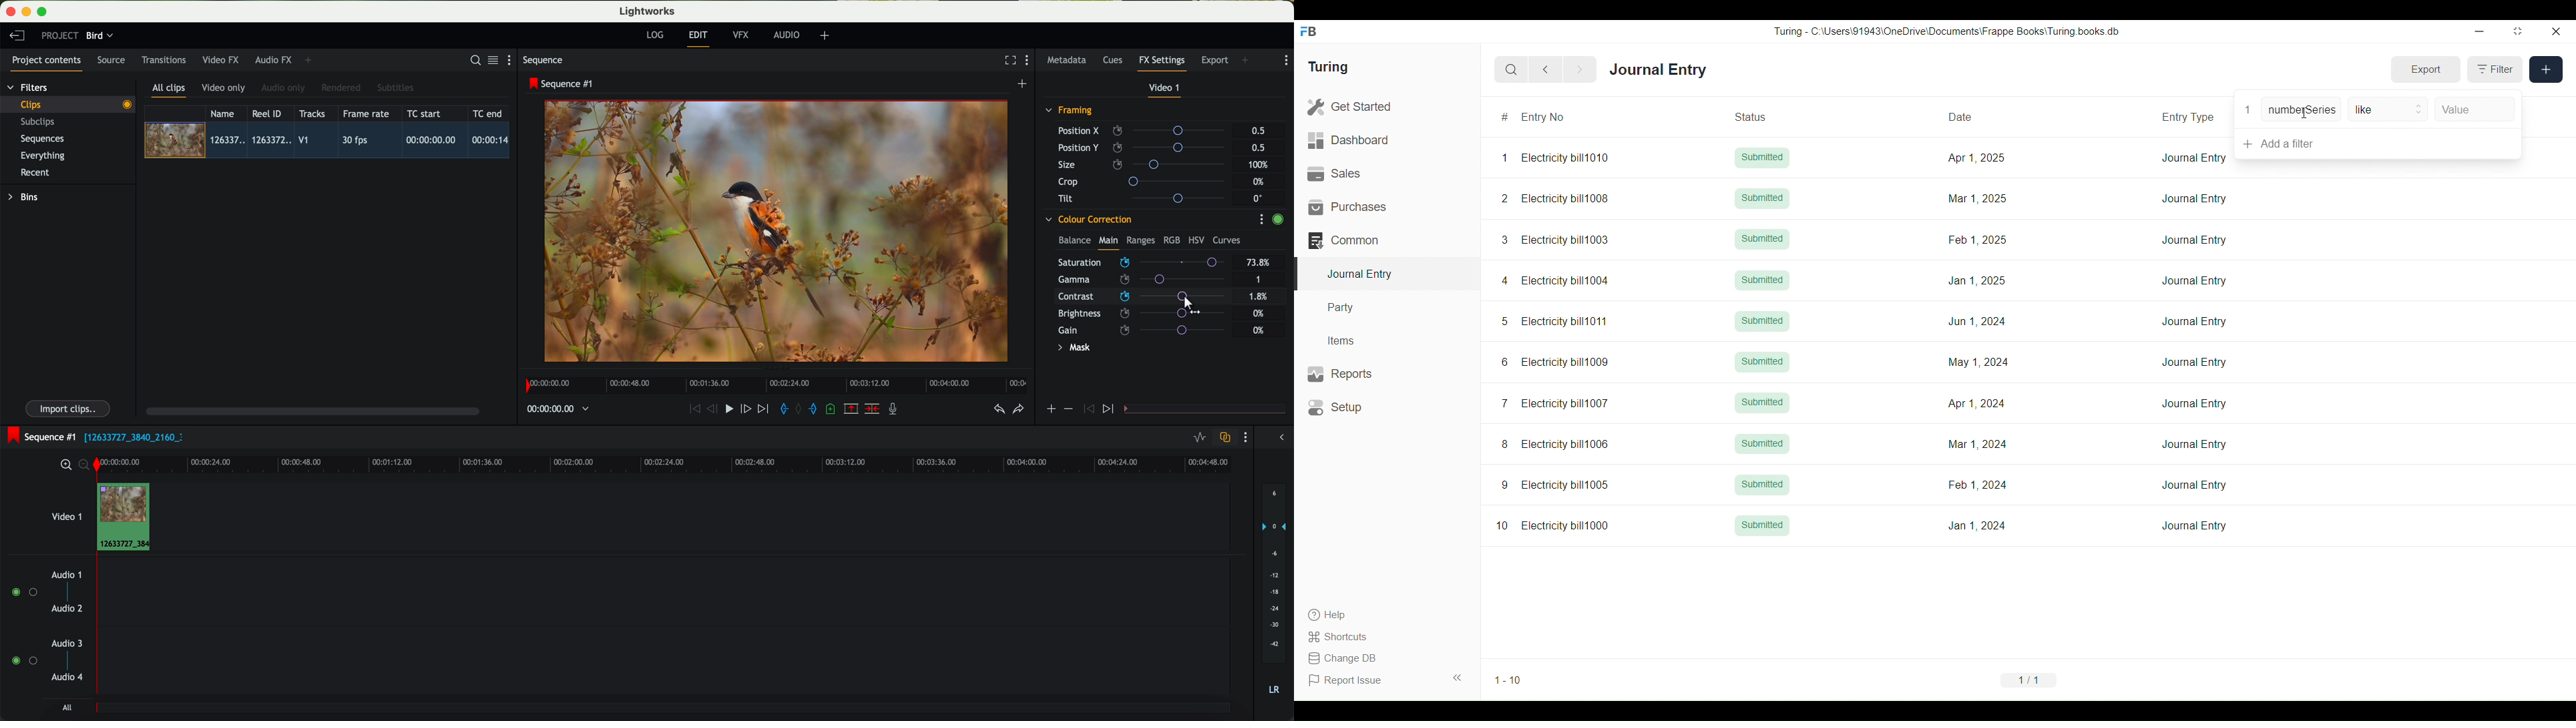 The width and height of the screenshot is (2576, 728). I want to click on Submitted, so click(1762, 240).